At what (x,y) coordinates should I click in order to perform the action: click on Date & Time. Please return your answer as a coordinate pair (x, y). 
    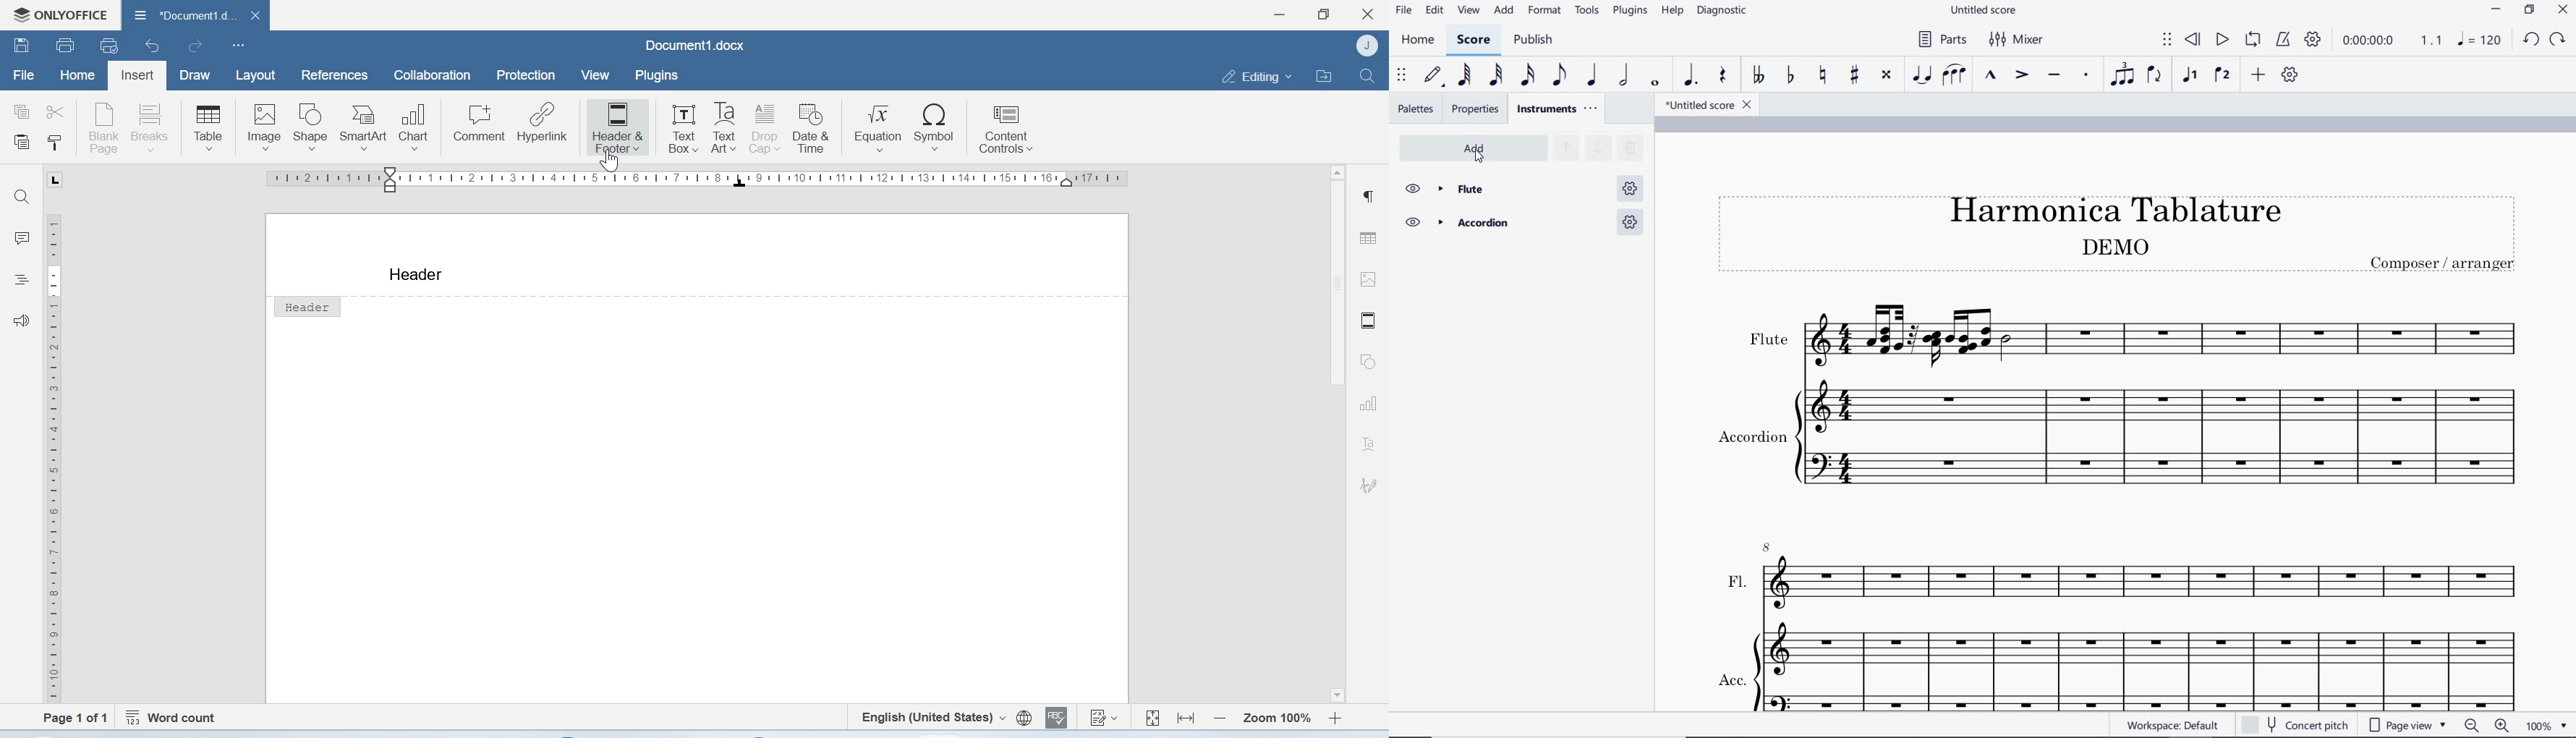
    Looking at the image, I should click on (815, 128).